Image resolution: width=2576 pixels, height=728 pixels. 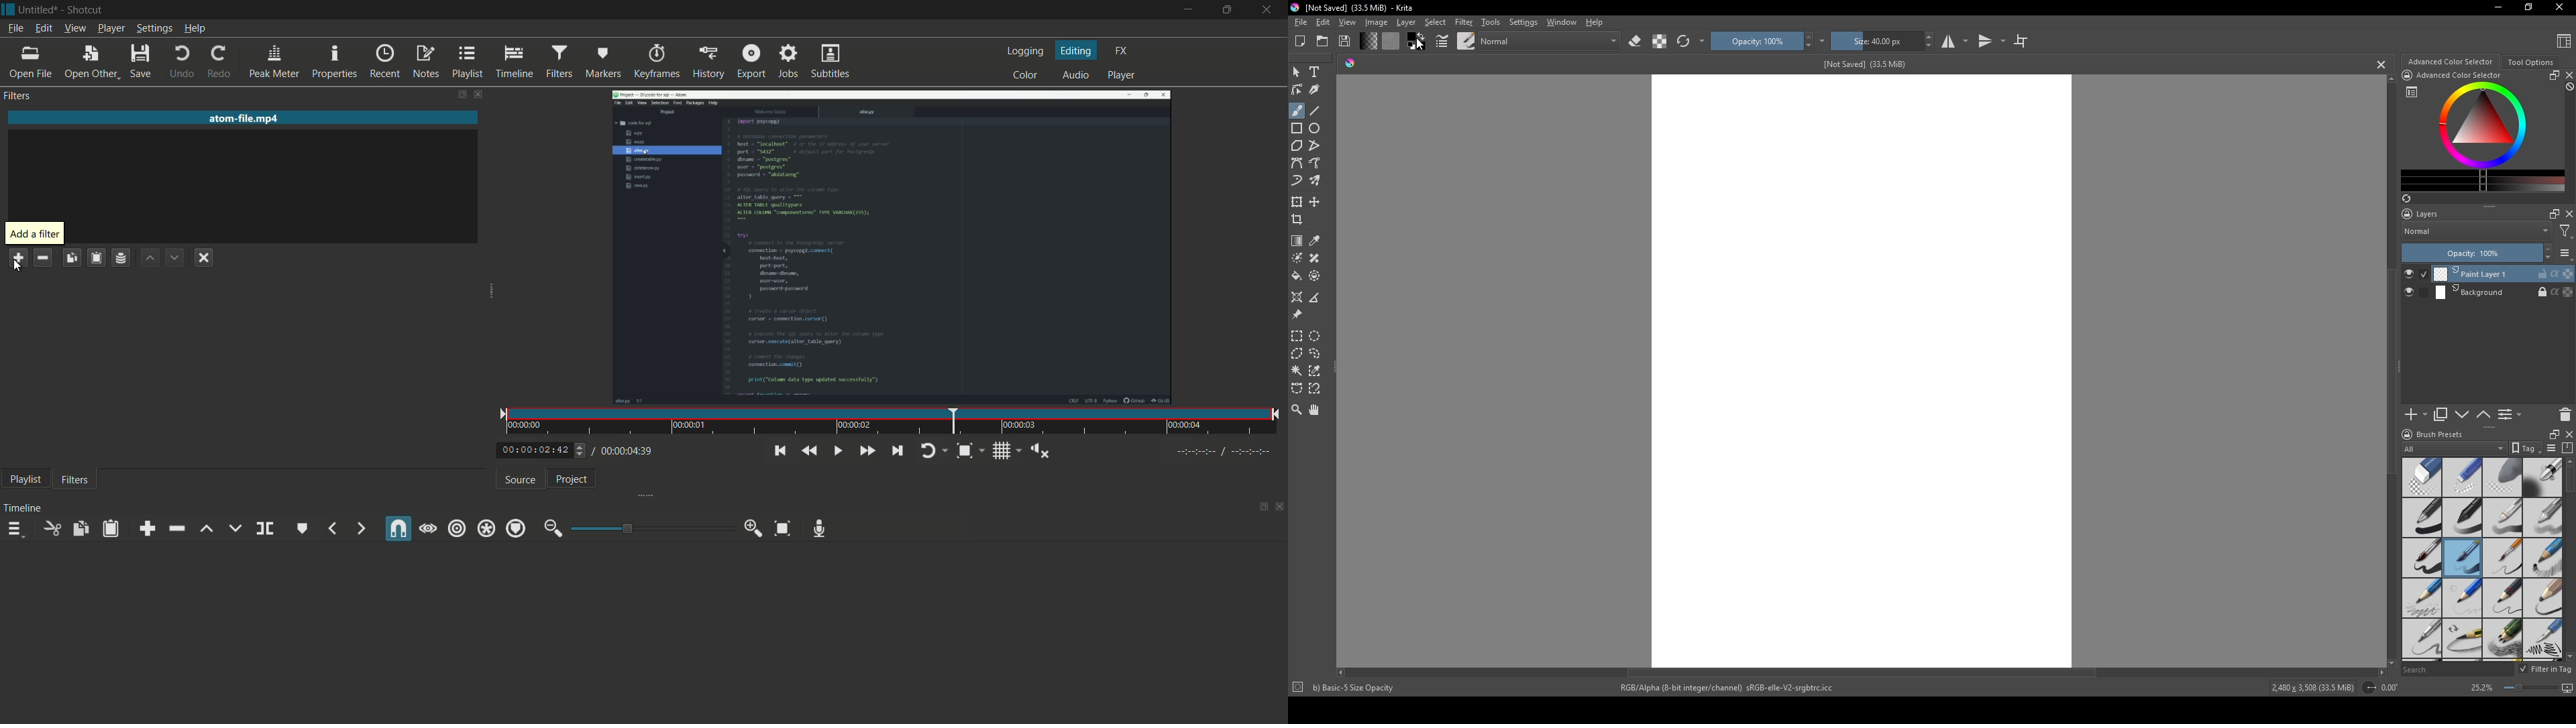 What do you see at coordinates (2406, 198) in the screenshot?
I see `refresh` at bounding box center [2406, 198].